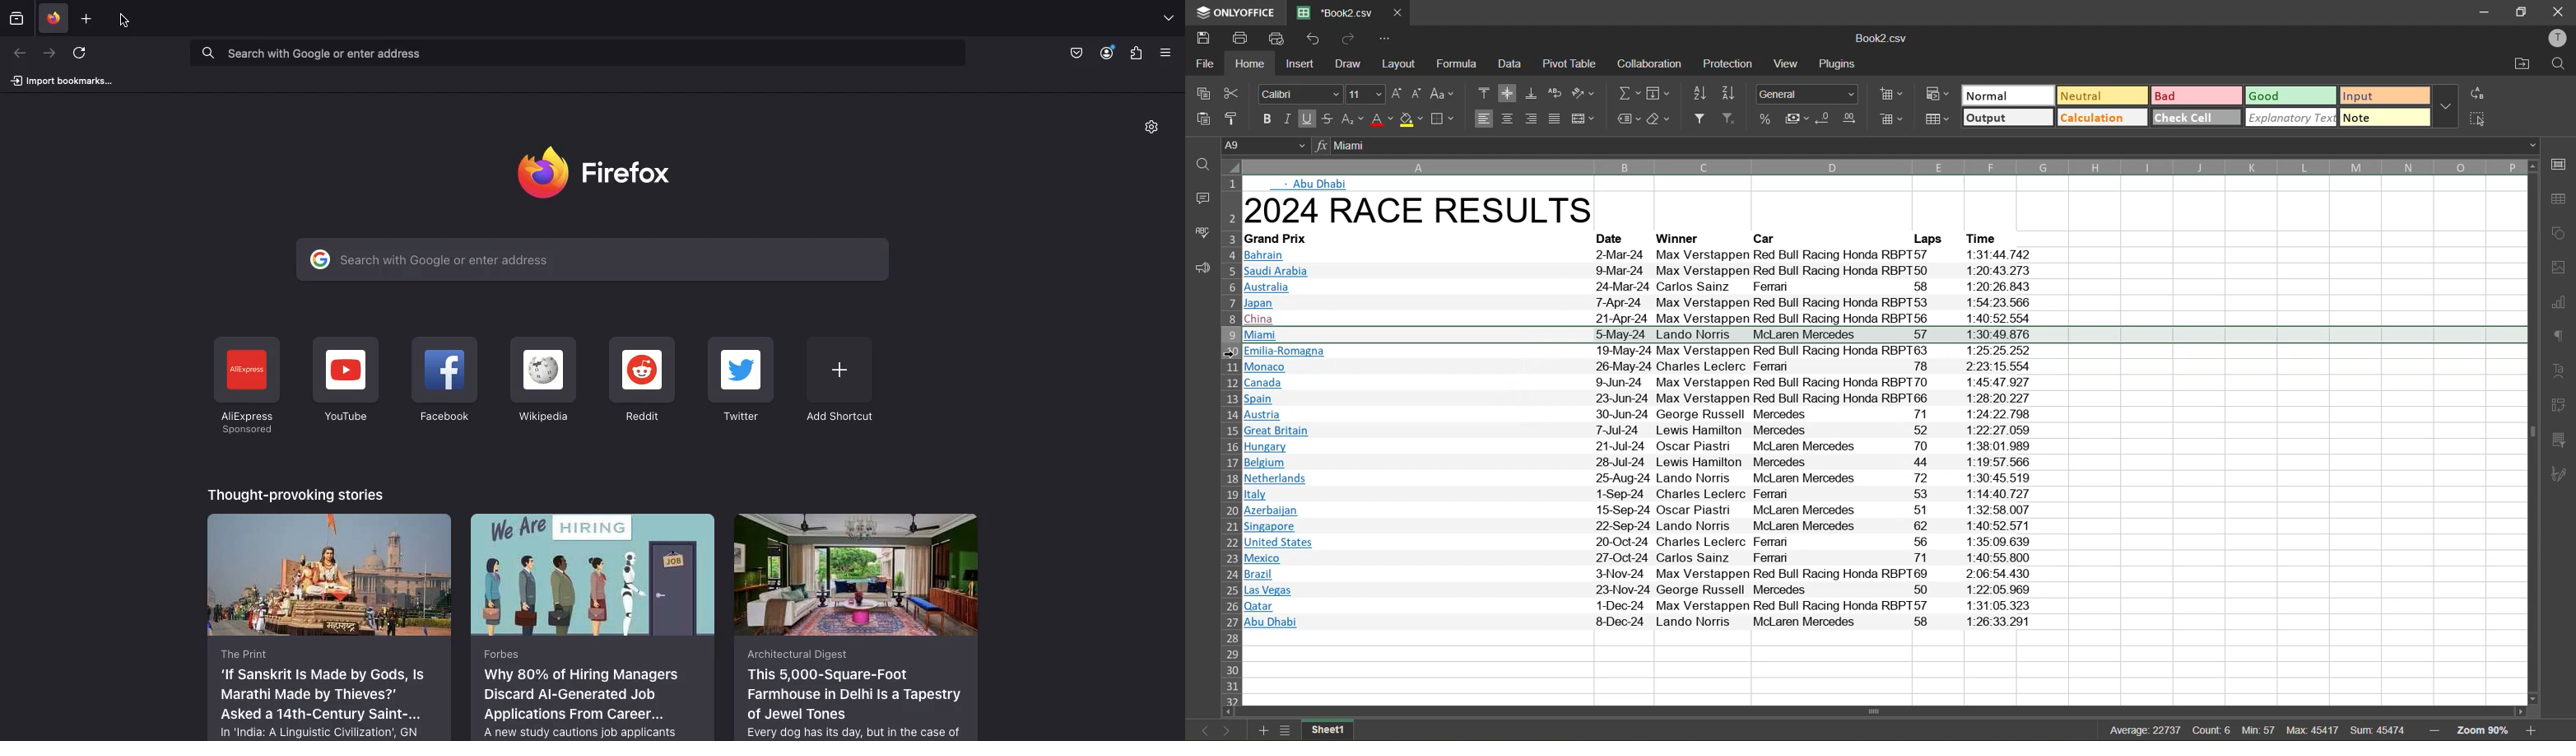 This screenshot has height=756, width=2576. What do you see at coordinates (1291, 238) in the screenshot?
I see `Grand Prix` at bounding box center [1291, 238].